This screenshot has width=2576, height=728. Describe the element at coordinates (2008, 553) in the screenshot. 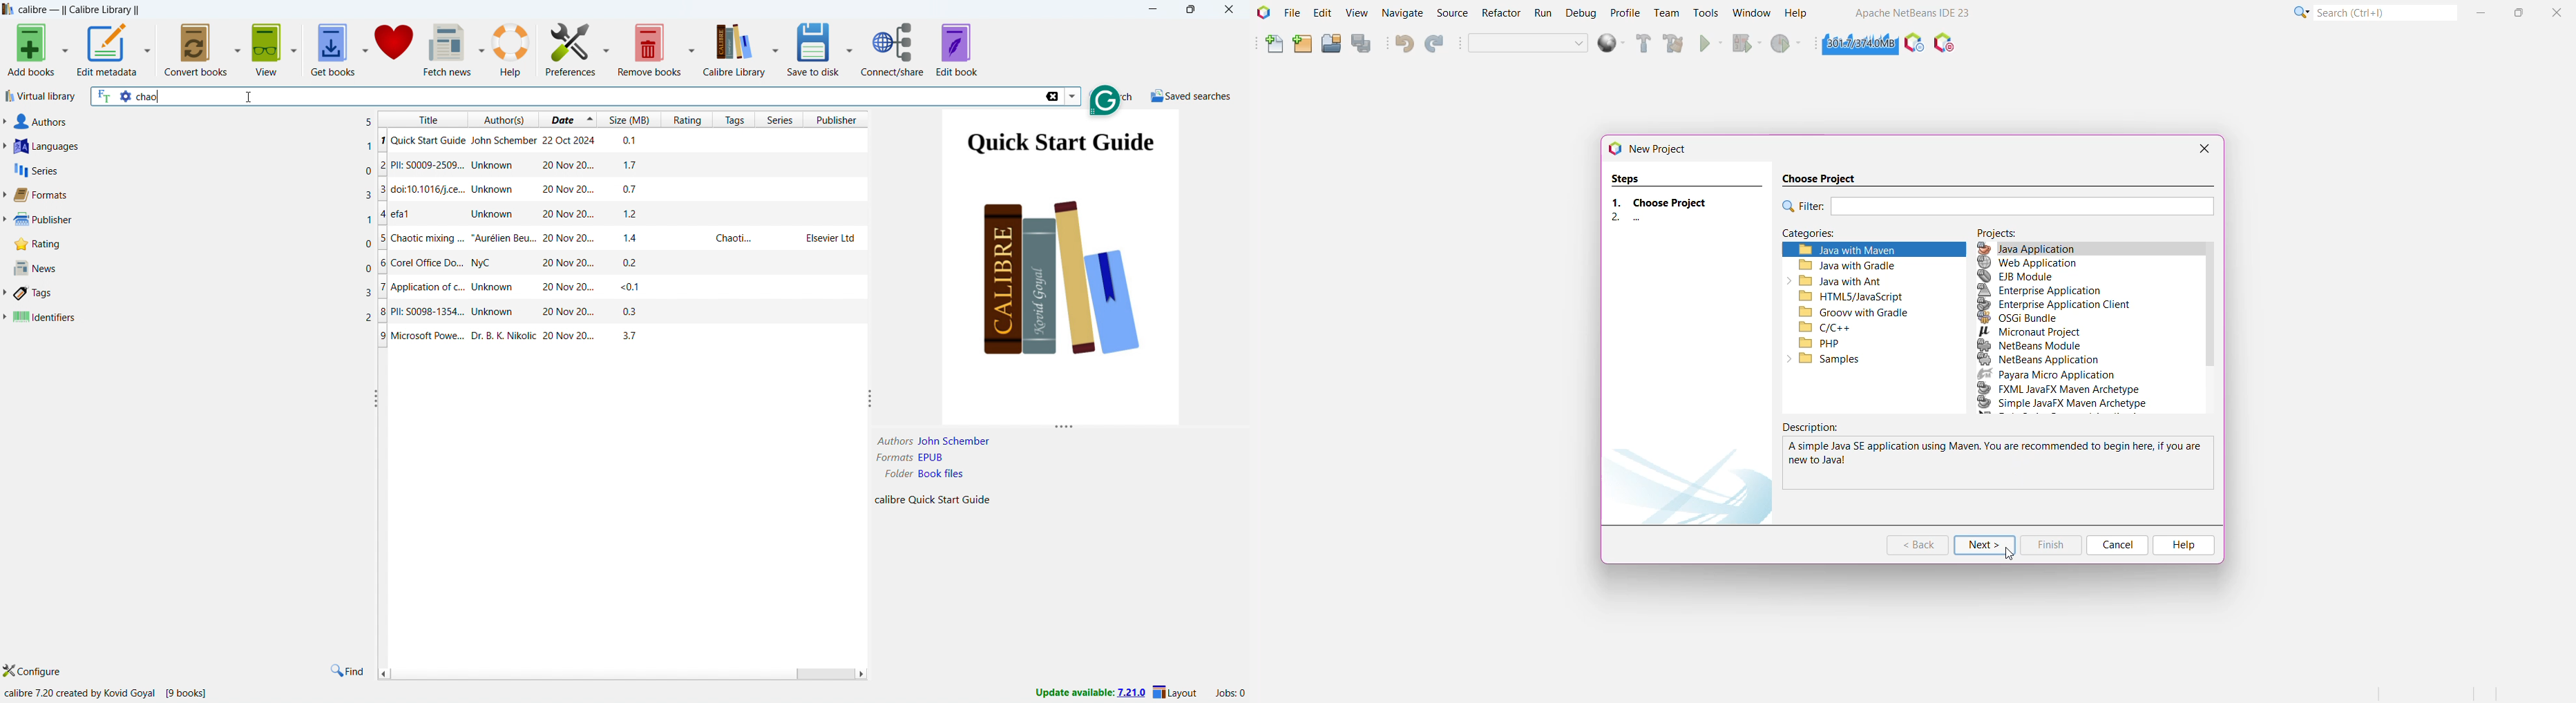

I see `cursor` at that location.